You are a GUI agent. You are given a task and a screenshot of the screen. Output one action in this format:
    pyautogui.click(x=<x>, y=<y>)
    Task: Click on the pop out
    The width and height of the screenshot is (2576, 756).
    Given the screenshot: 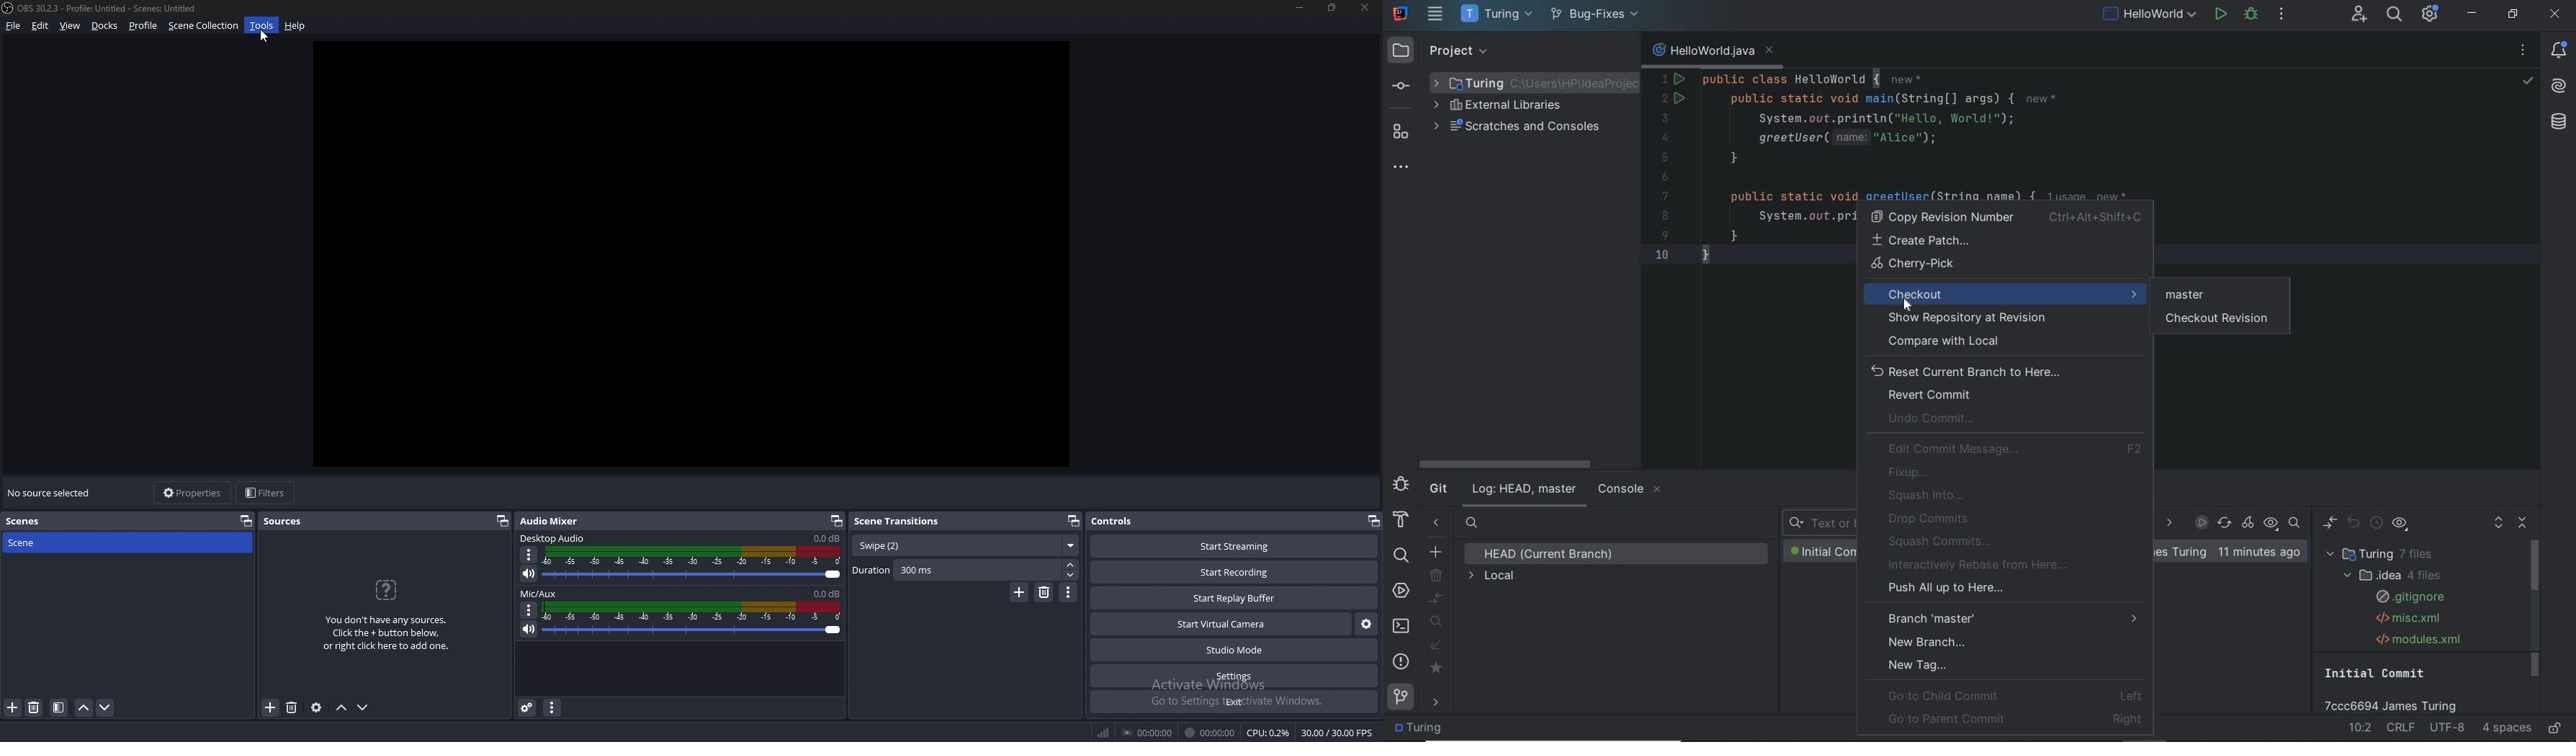 What is the action you would take?
    pyautogui.click(x=501, y=521)
    